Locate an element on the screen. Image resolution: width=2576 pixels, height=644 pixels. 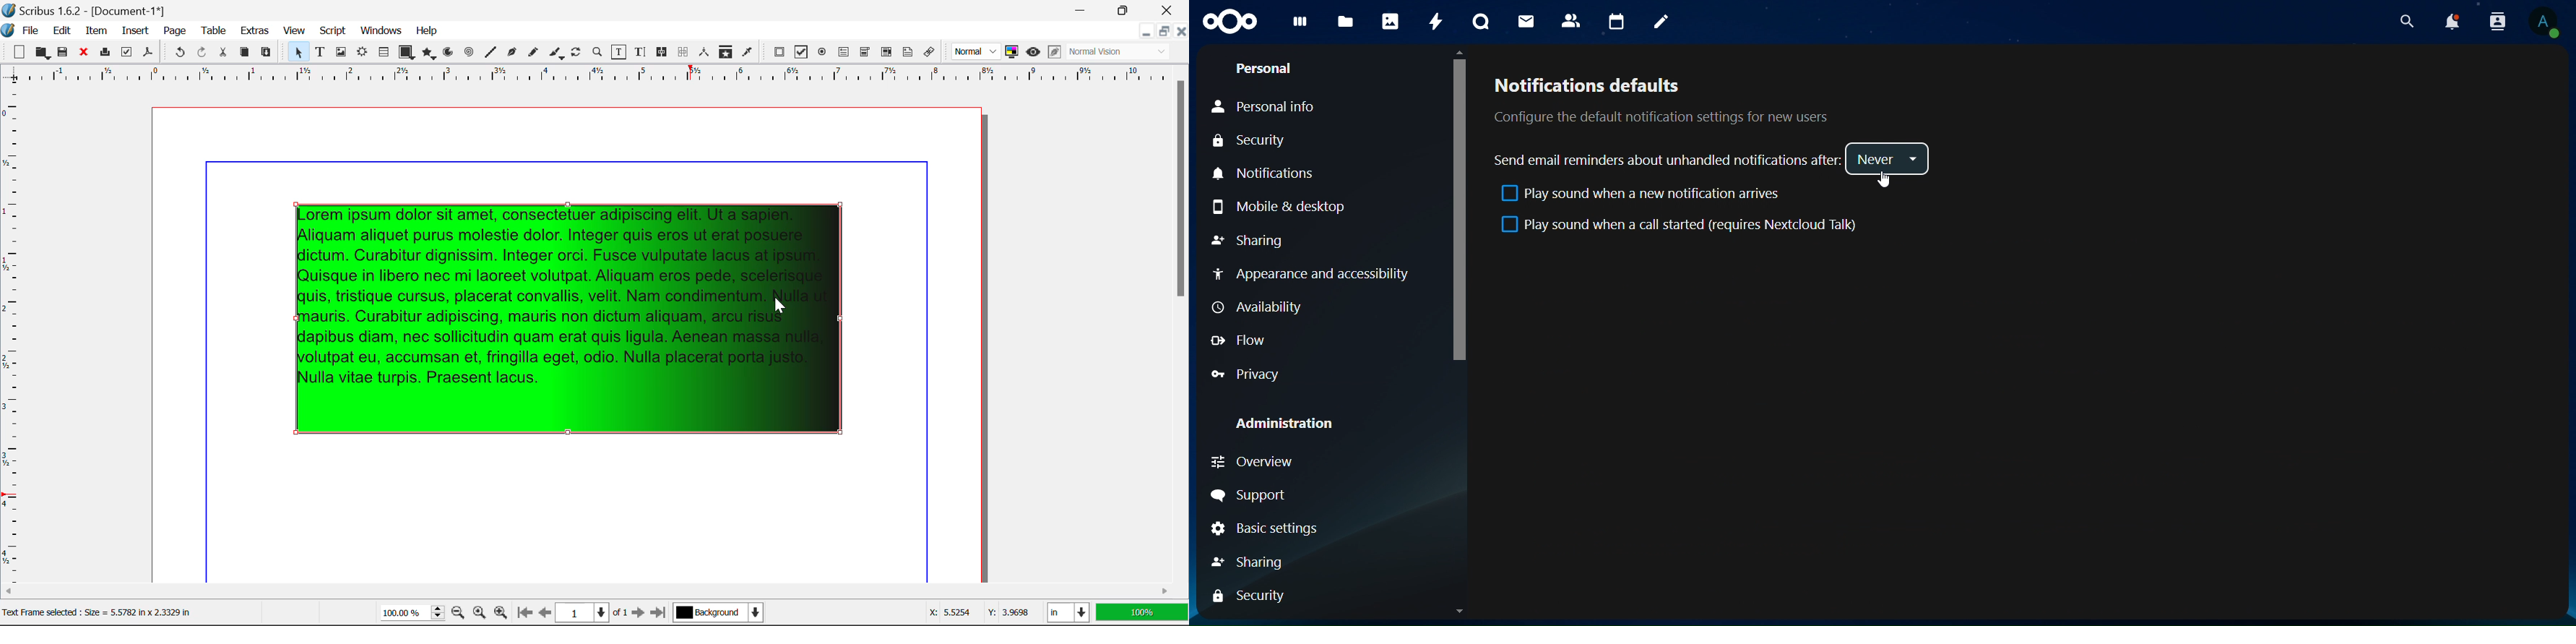
Close is located at coordinates (1169, 9).